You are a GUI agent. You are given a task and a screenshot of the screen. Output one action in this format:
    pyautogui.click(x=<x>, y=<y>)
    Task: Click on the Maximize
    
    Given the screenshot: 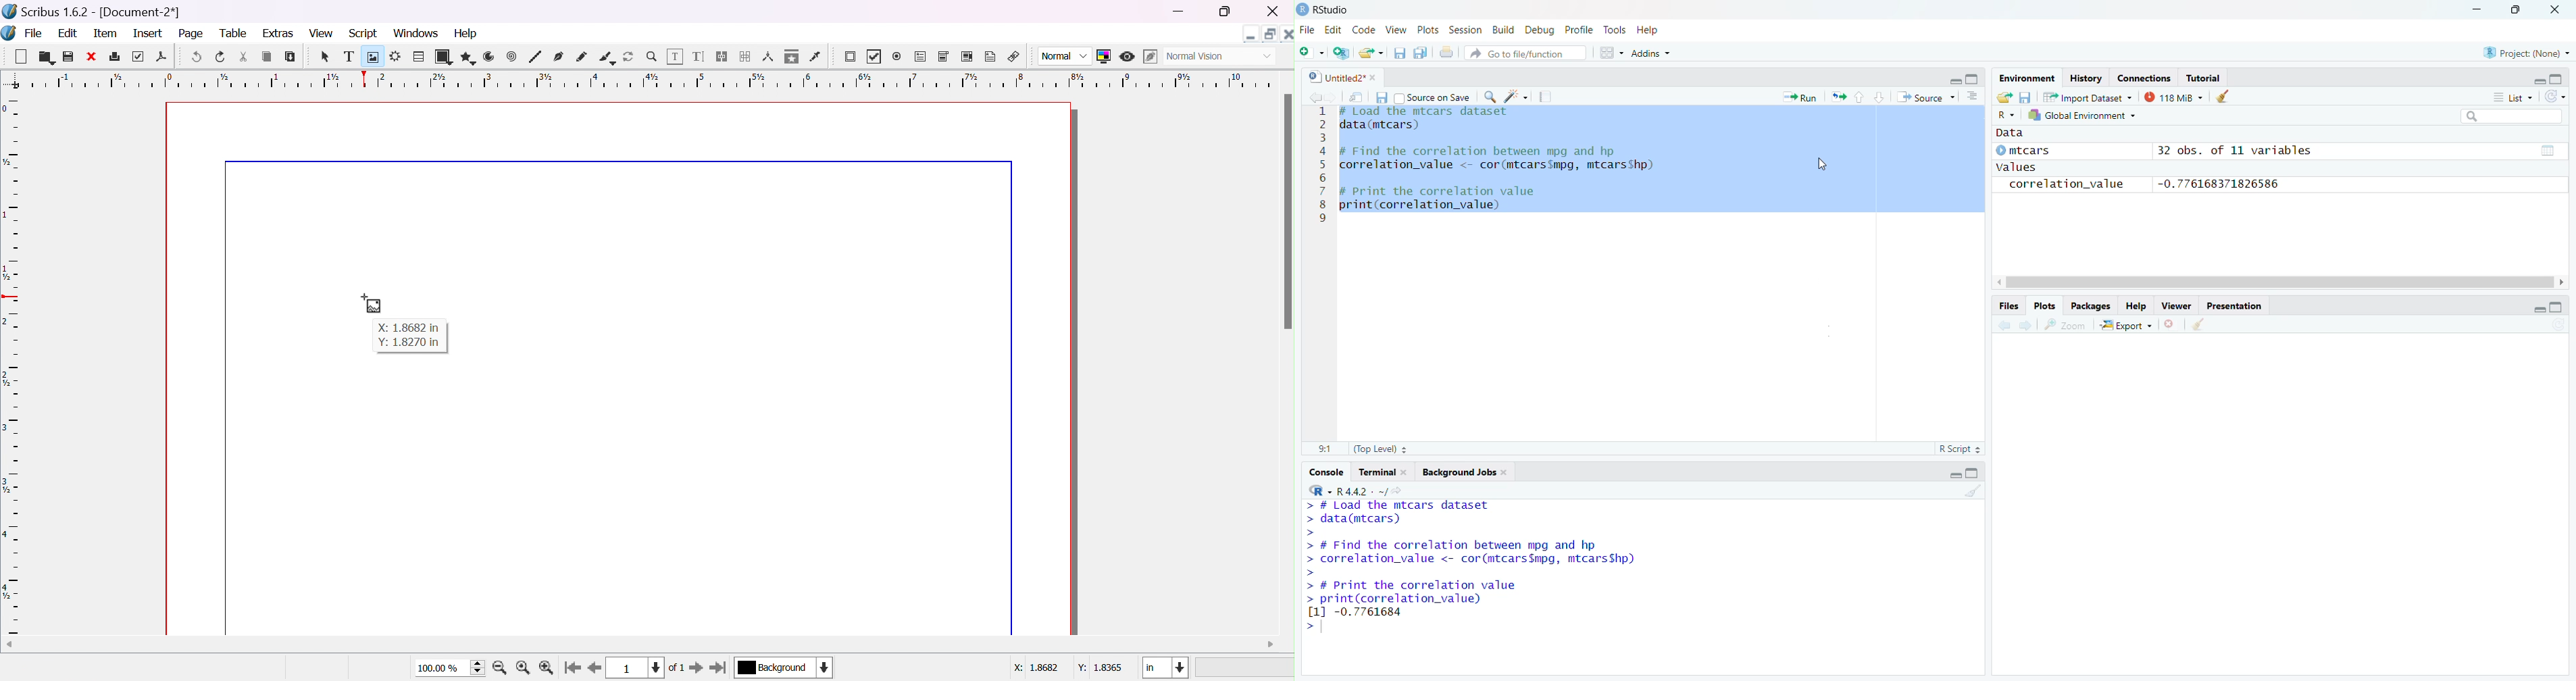 What is the action you would take?
    pyautogui.click(x=1975, y=473)
    